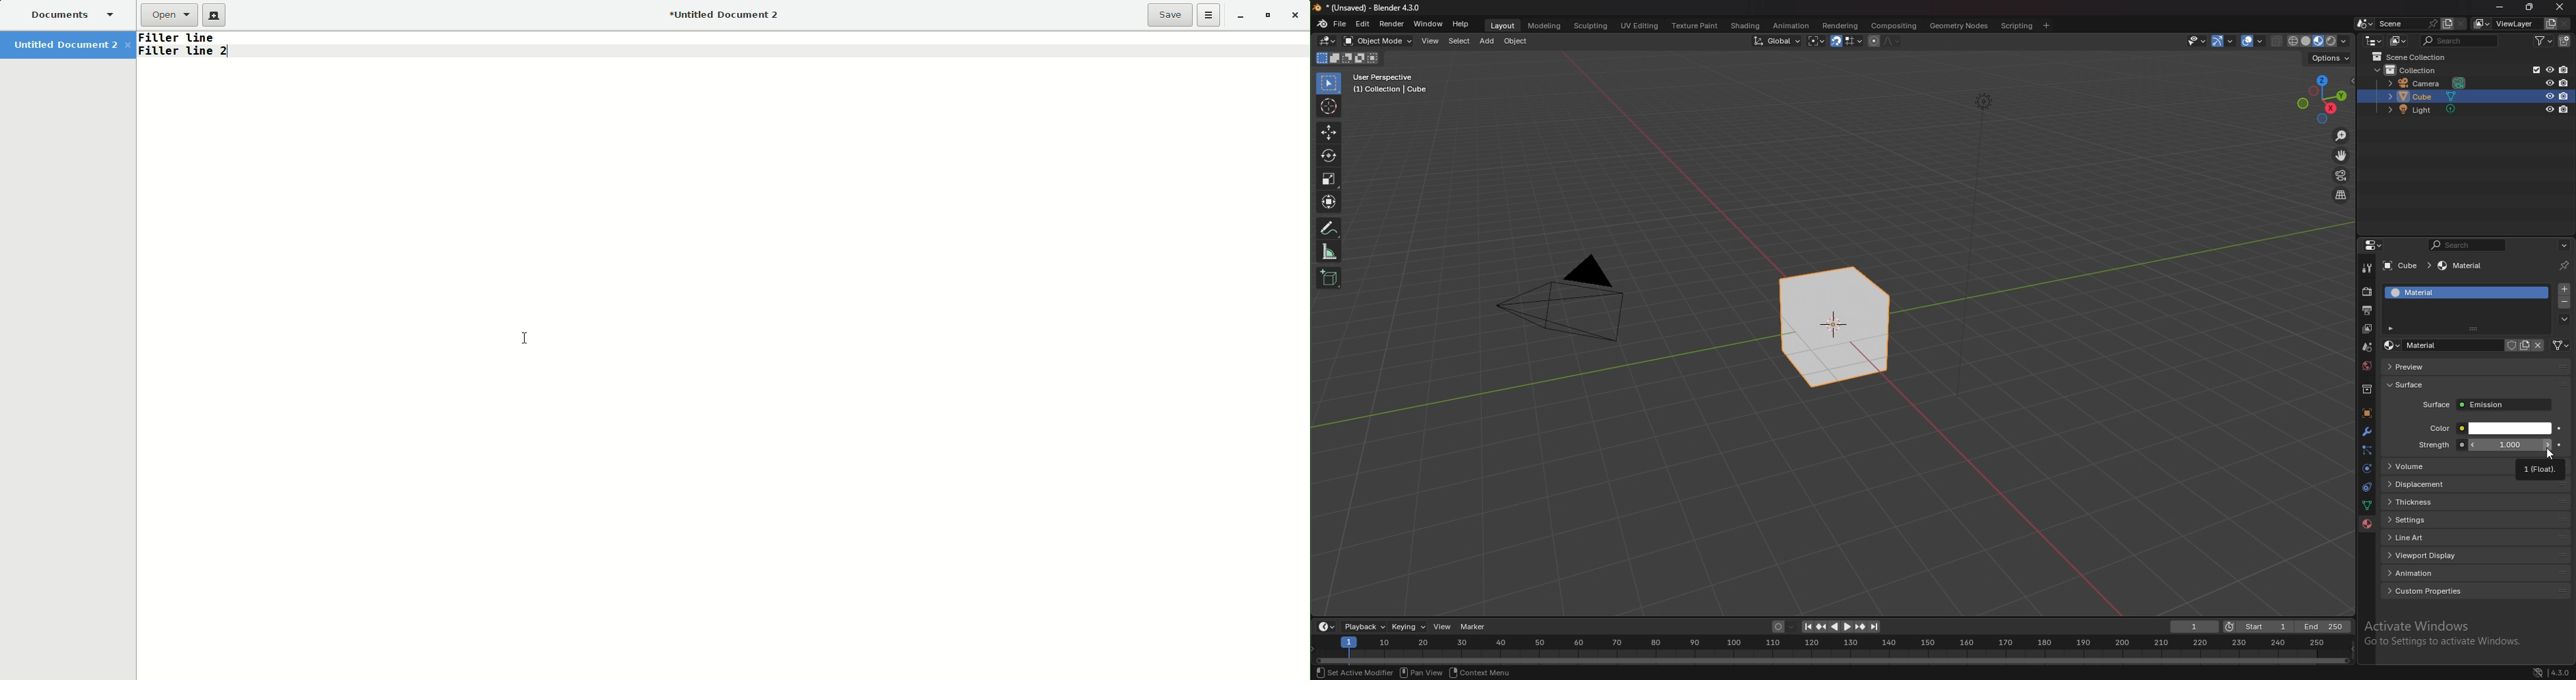 This screenshot has width=2576, height=700. Describe the element at coordinates (2546, 40) in the screenshot. I see `filter` at that location.